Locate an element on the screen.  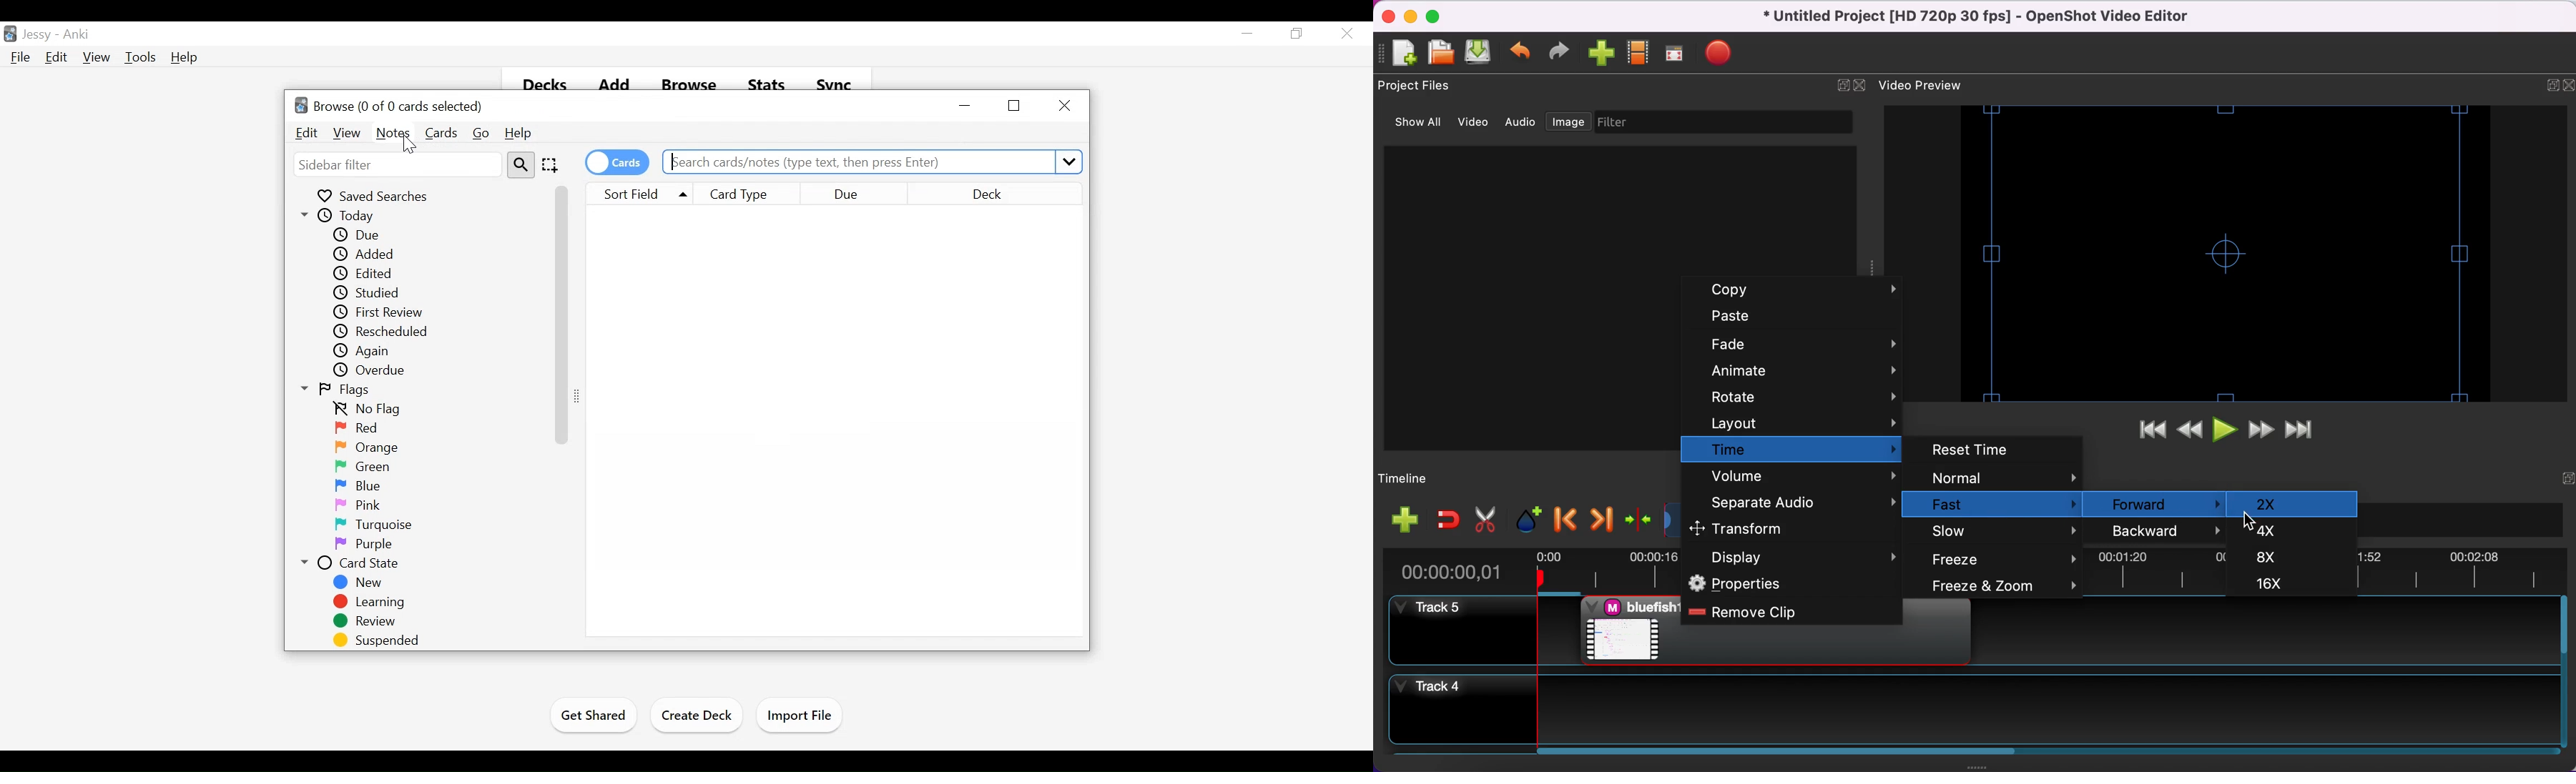
Added is located at coordinates (364, 254).